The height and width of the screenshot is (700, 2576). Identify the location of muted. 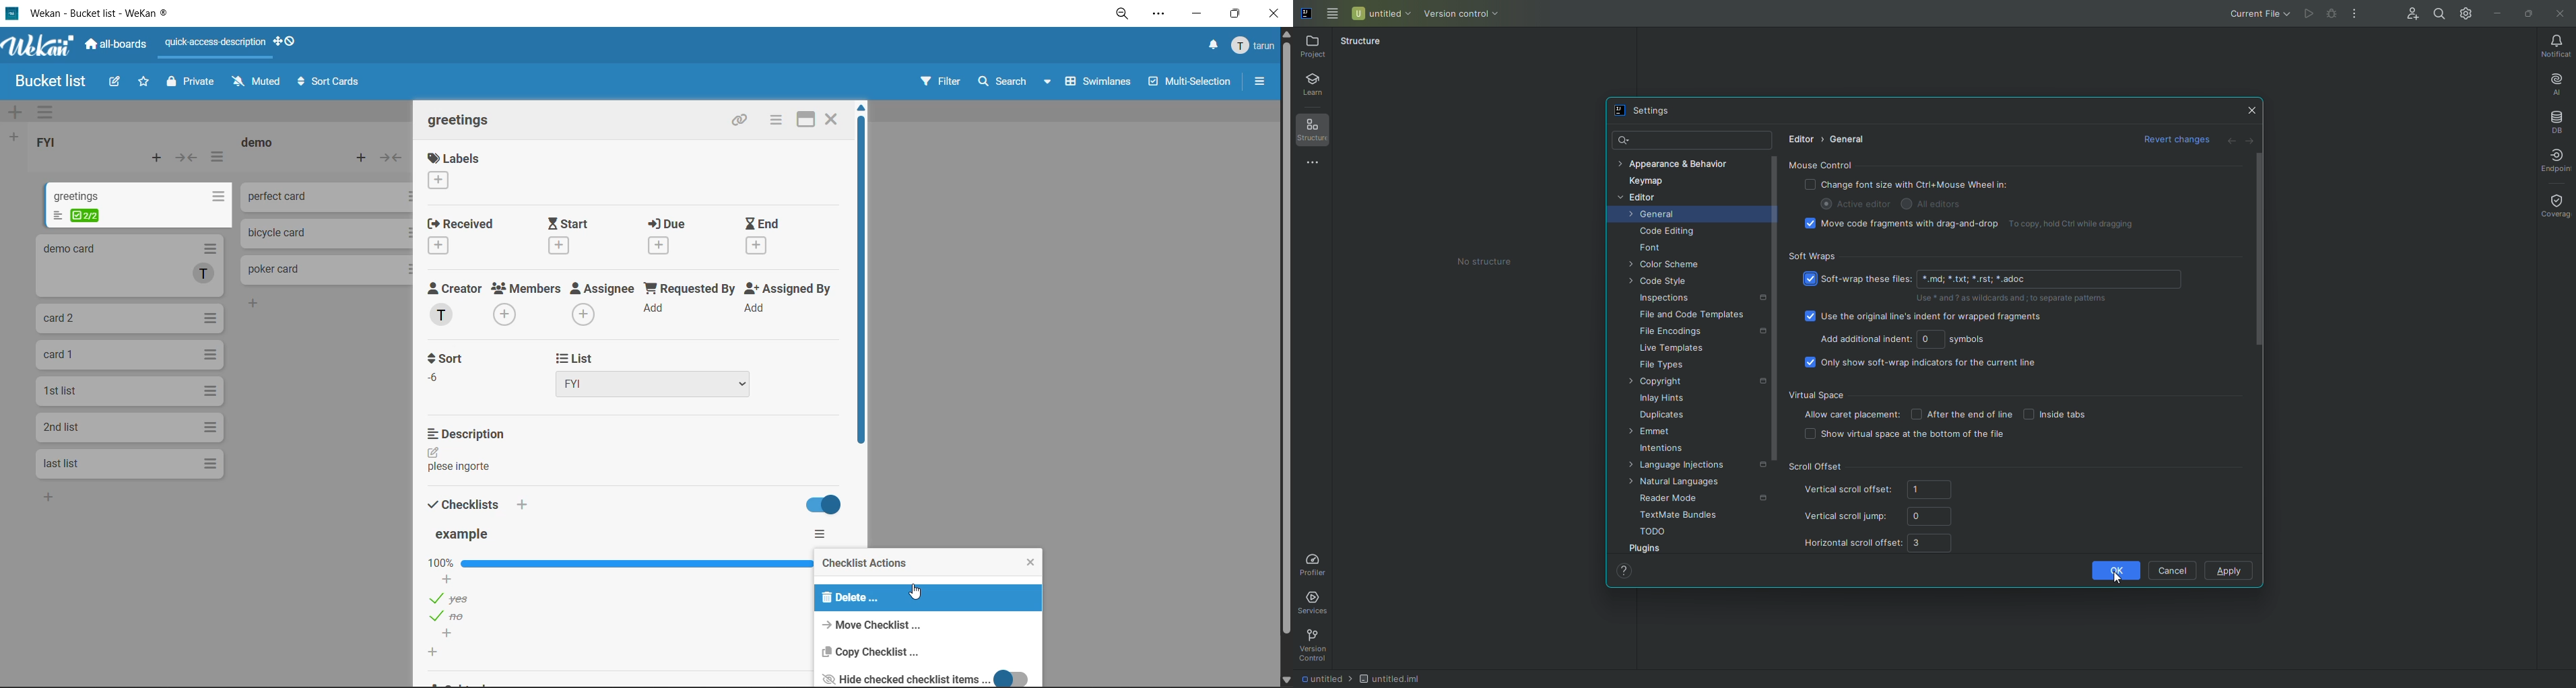
(257, 81).